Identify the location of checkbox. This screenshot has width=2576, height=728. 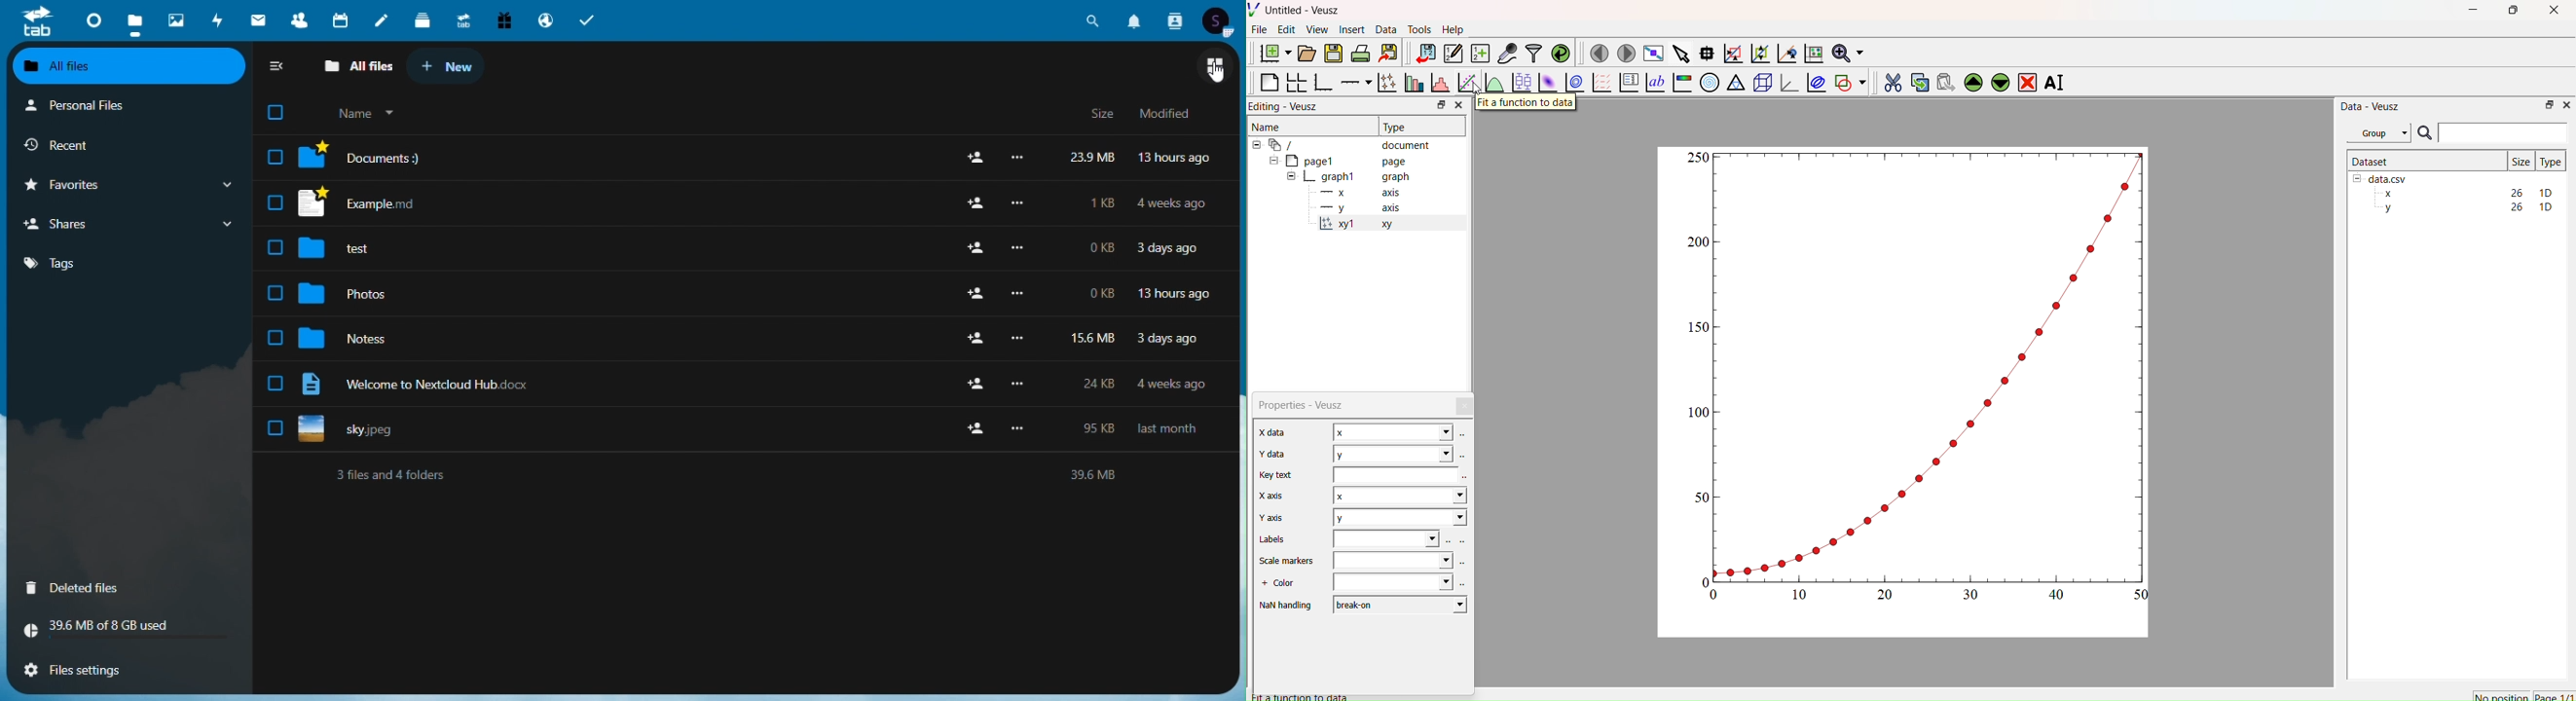
(273, 246).